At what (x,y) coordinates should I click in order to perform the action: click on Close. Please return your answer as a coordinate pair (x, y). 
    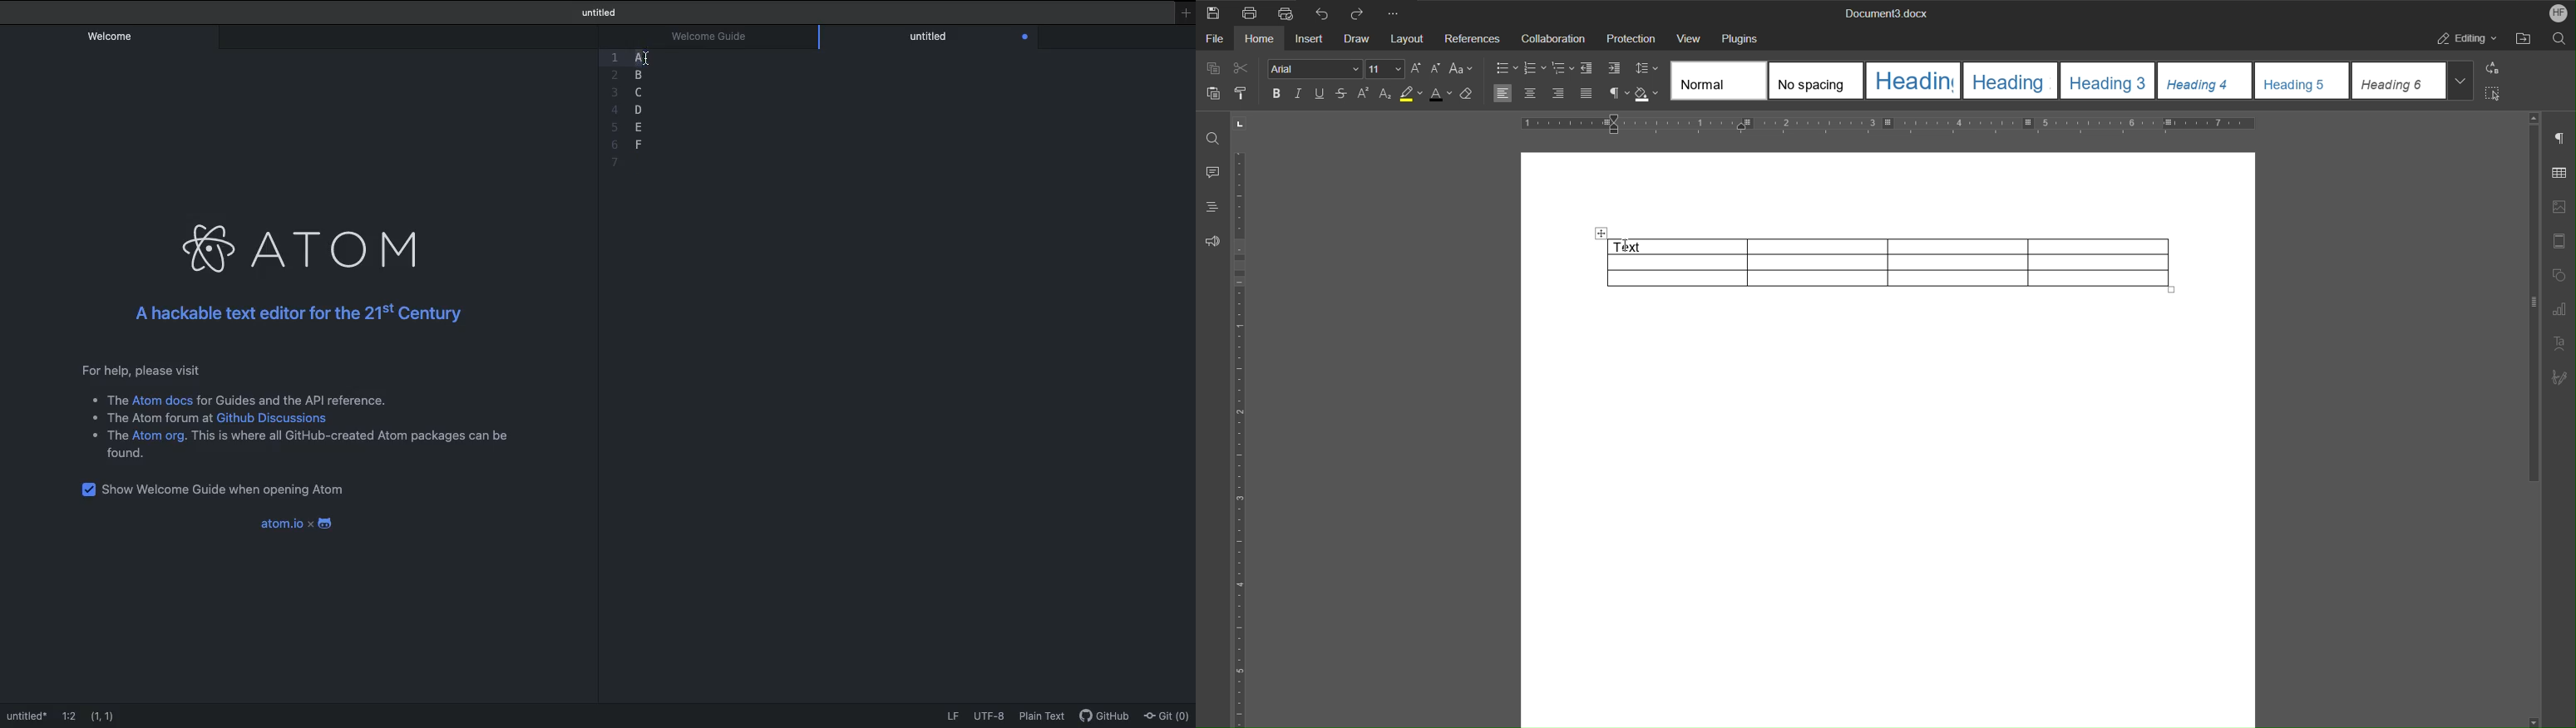
    Looking at the image, I should click on (1025, 37).